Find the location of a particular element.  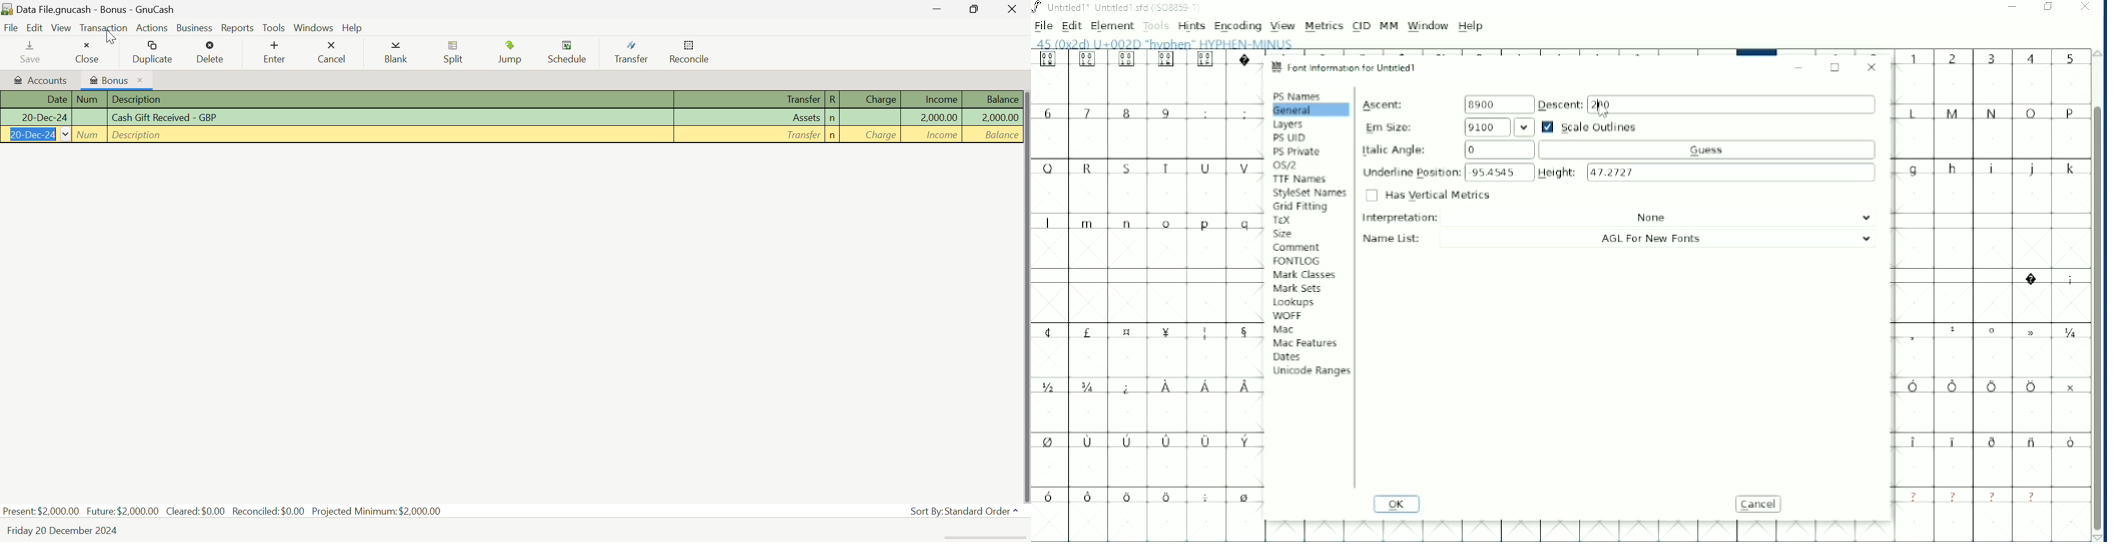

Date is located at coordinates (36, 135).